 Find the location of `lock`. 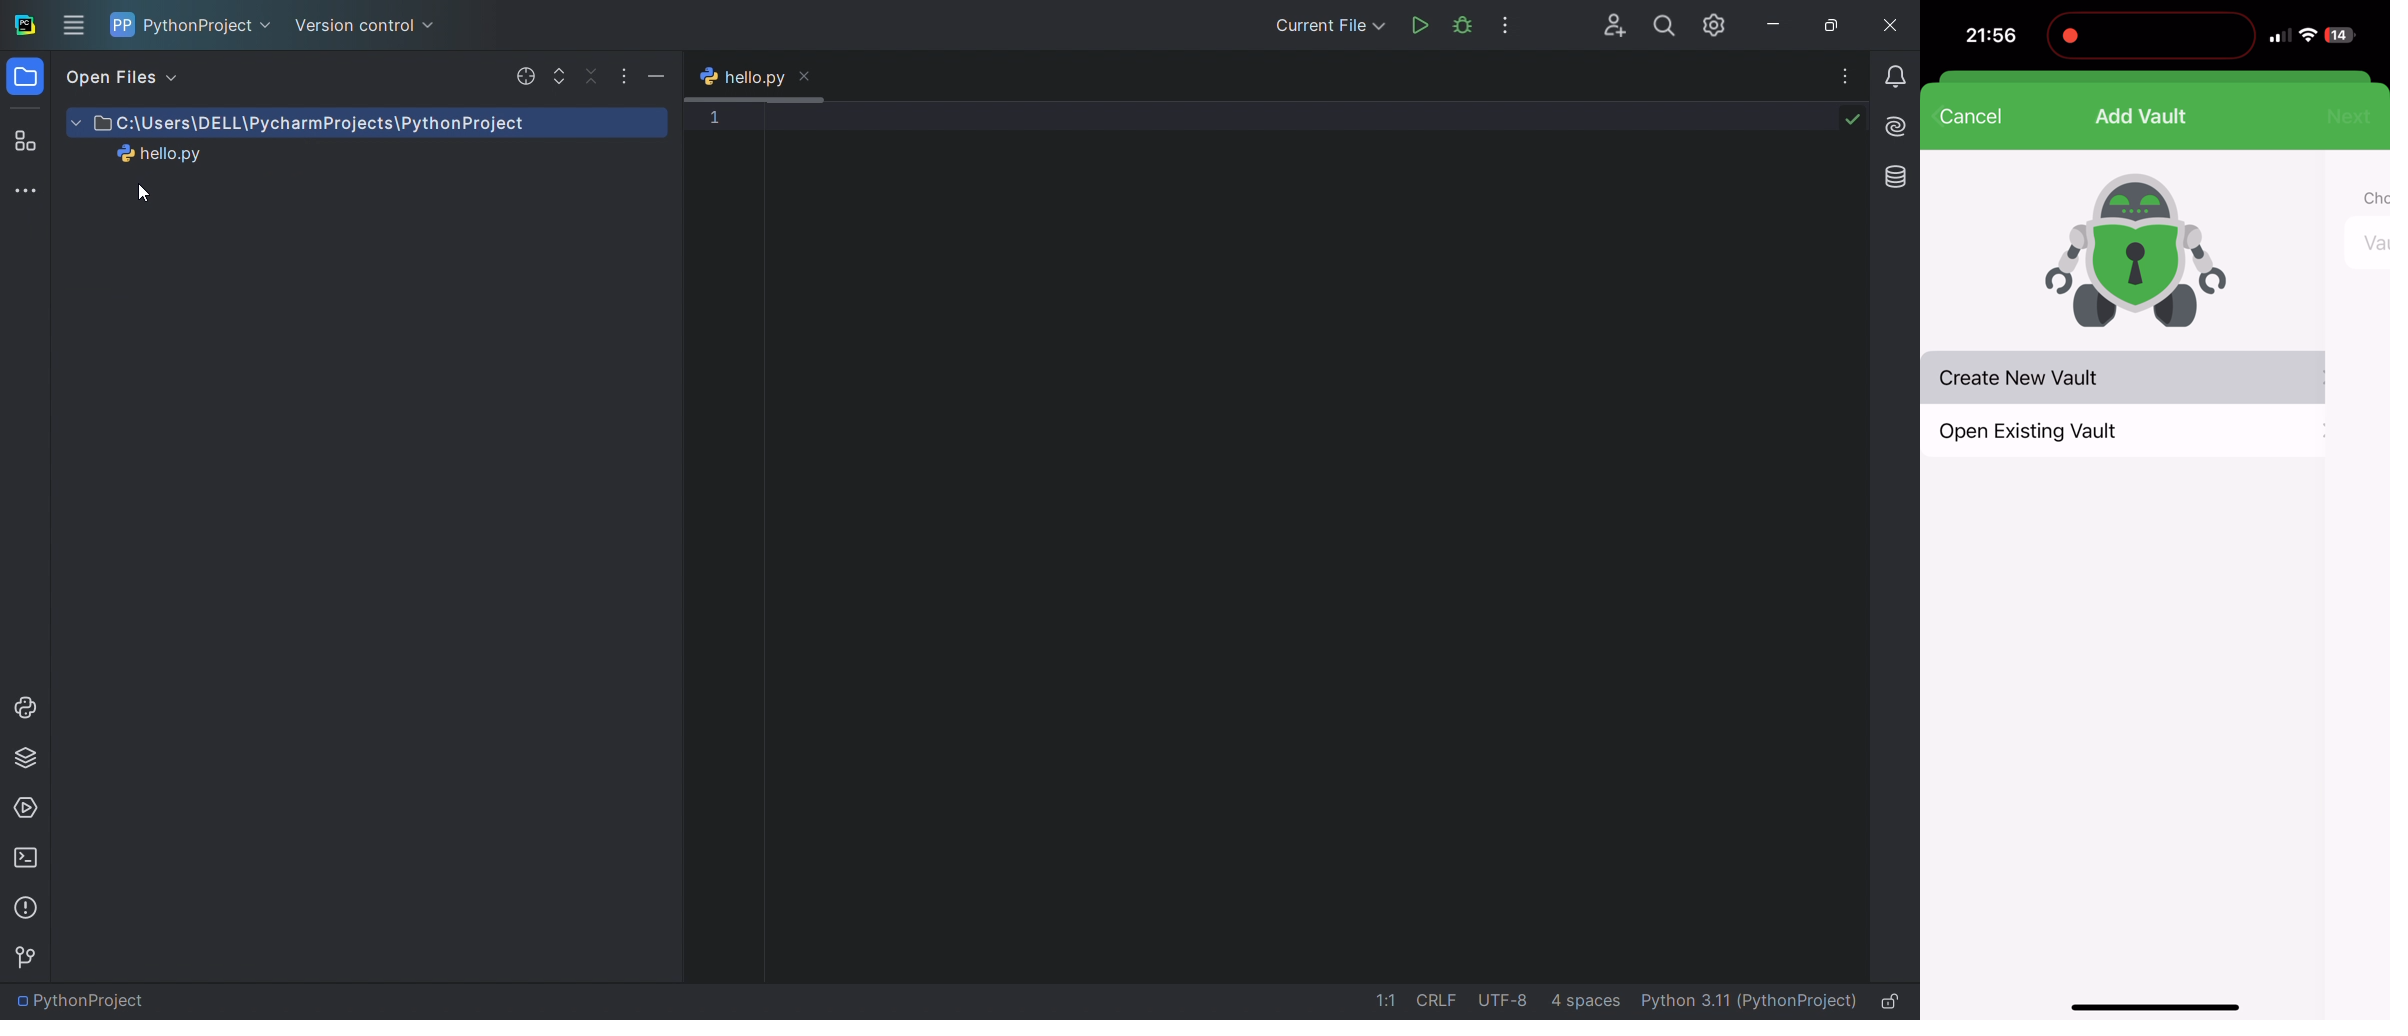

lock is located at coordinates (1897, 999).